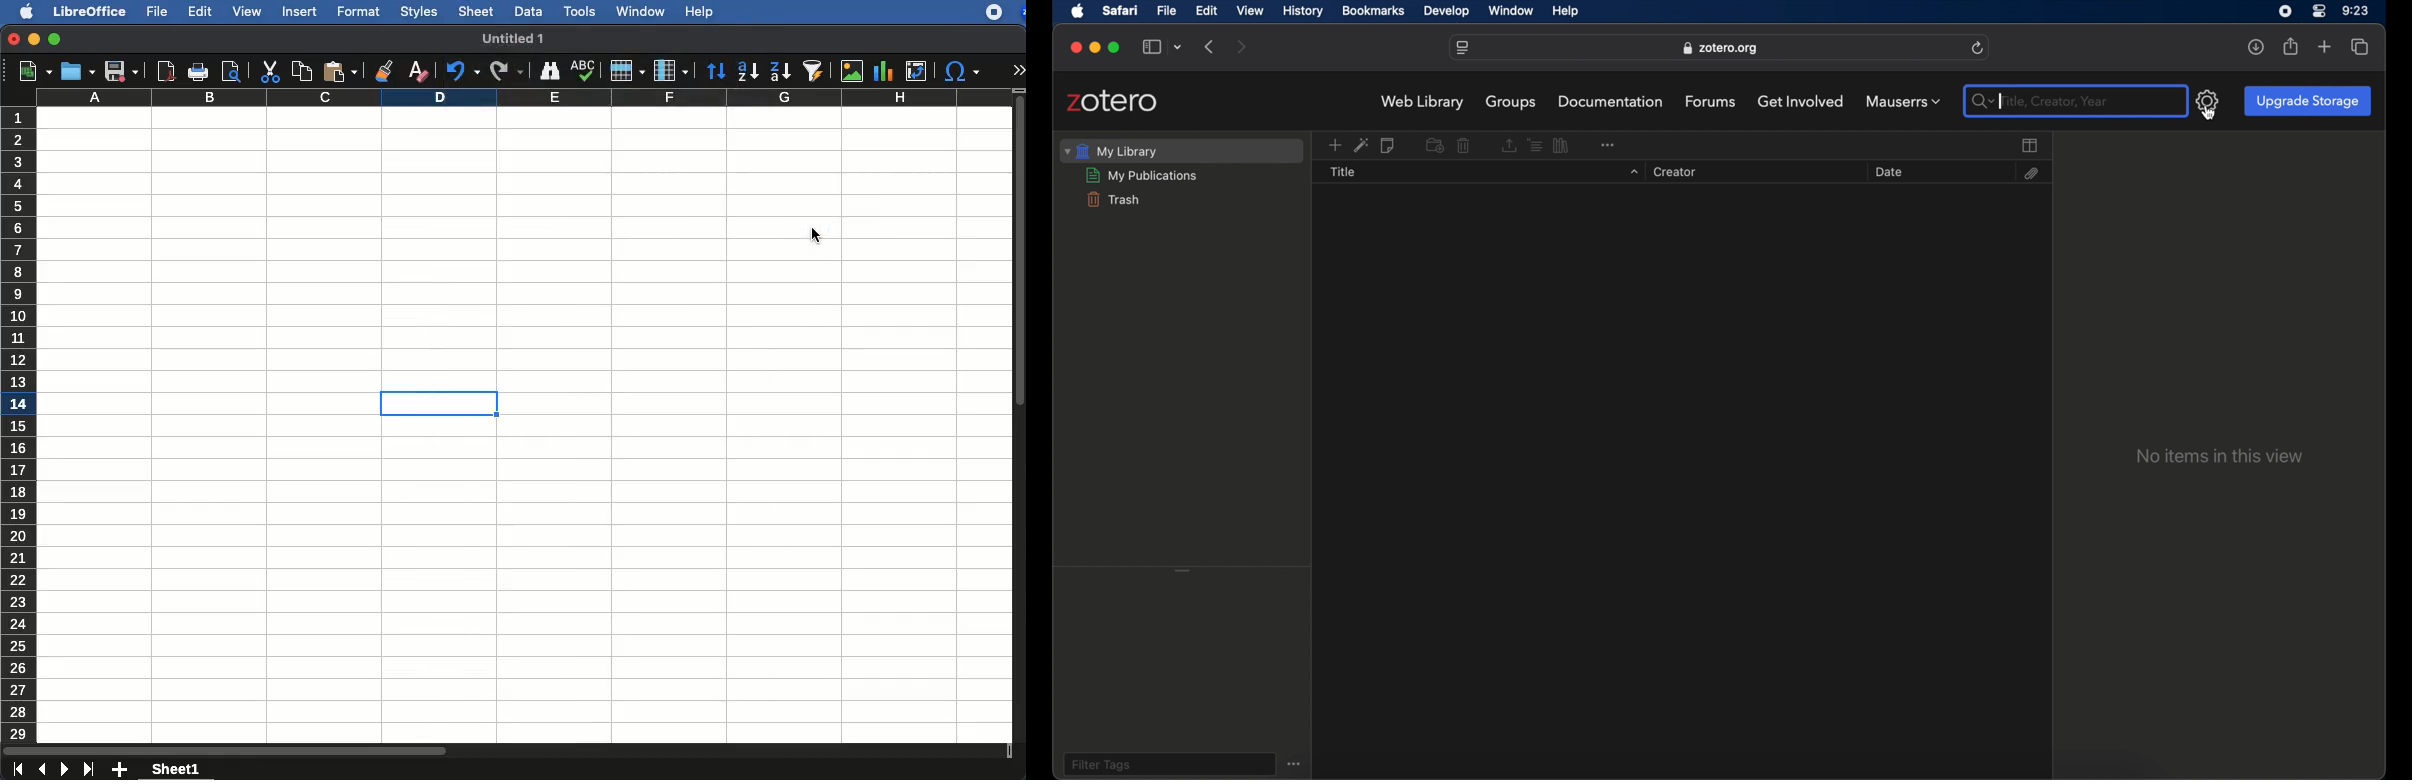  Describe the element at coordinates (1979, 102) in the screenshot. I see `search bar` at that location.